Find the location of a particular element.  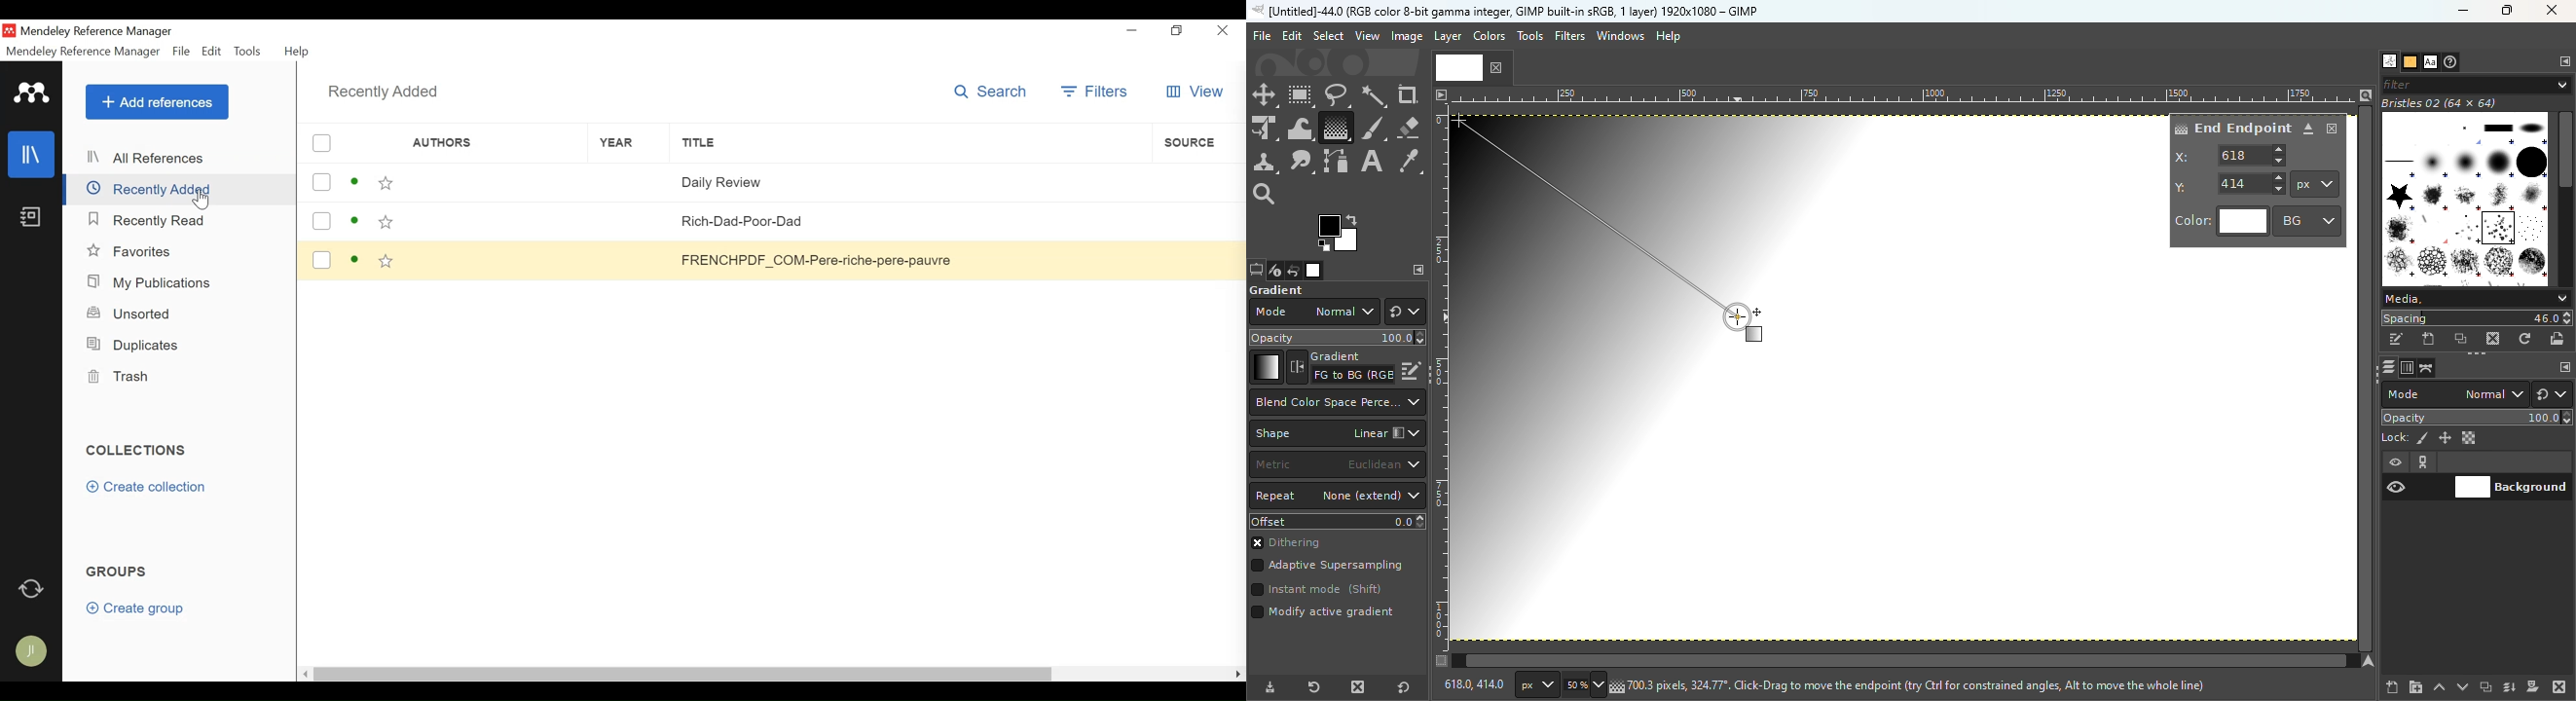

Shape is located at coordinates (1337, 433).